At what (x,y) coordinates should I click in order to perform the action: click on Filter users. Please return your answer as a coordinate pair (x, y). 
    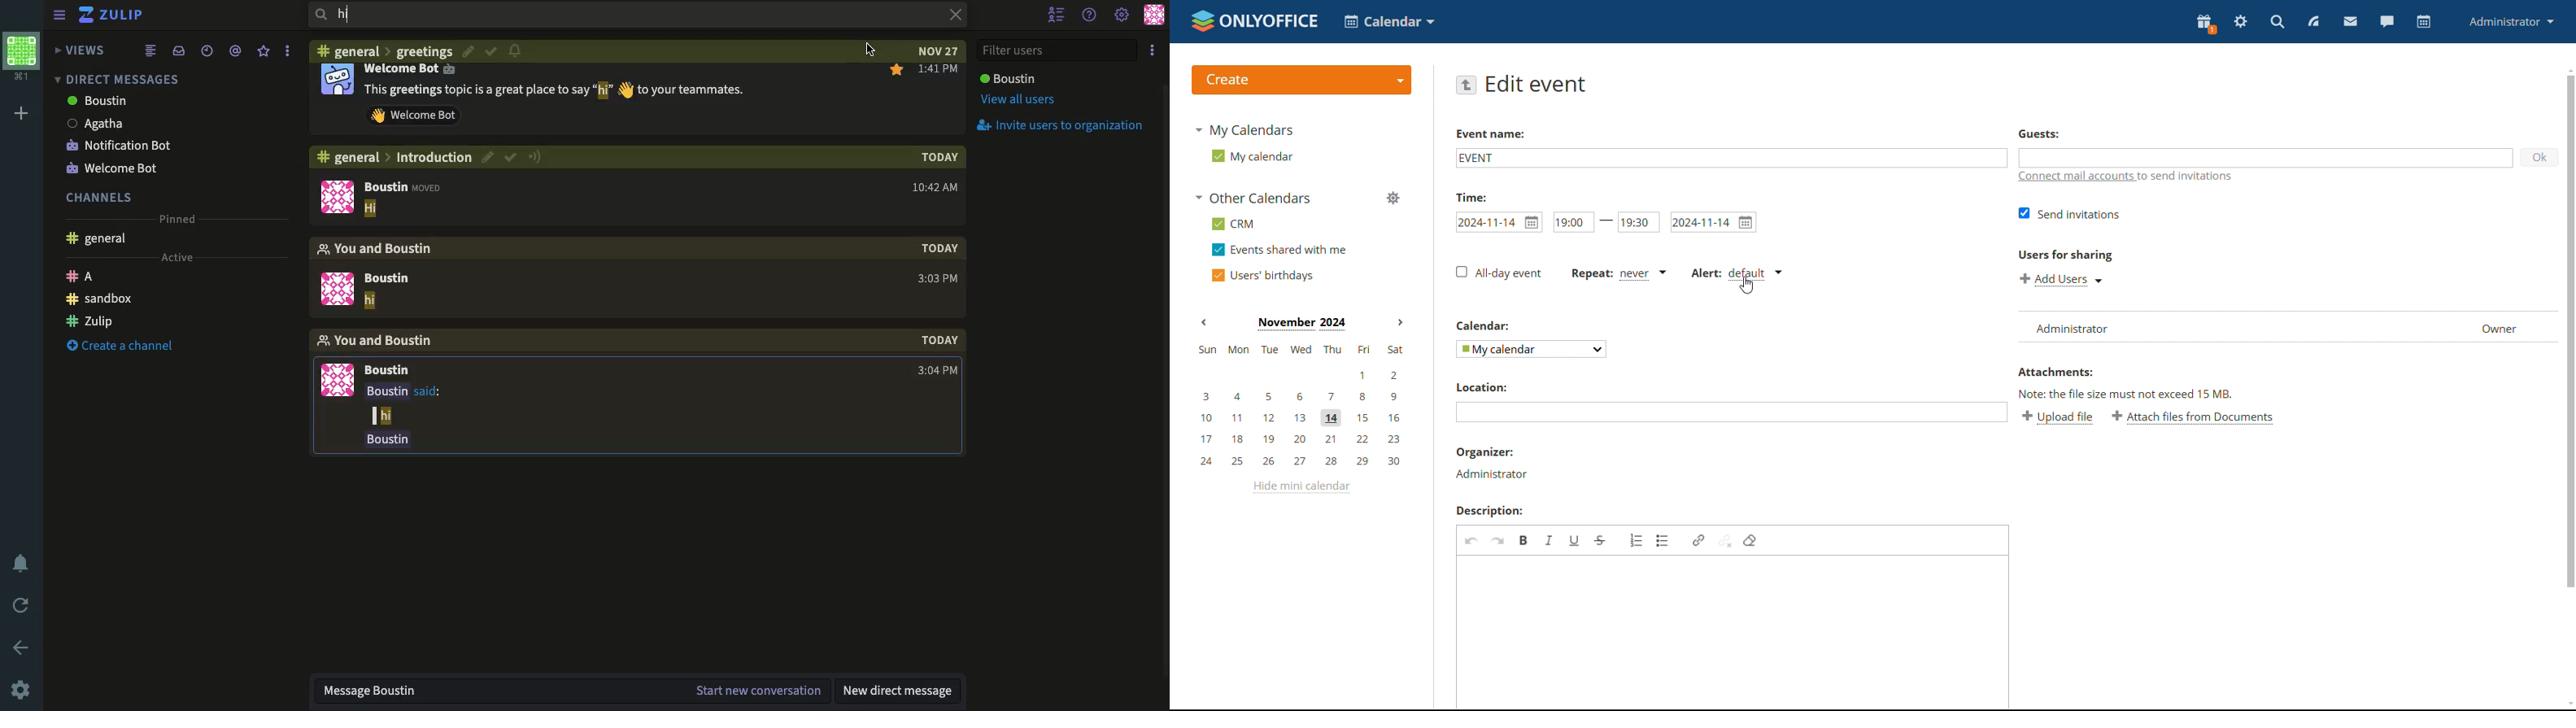
    Looking at the image, I should click on (1059, 50).